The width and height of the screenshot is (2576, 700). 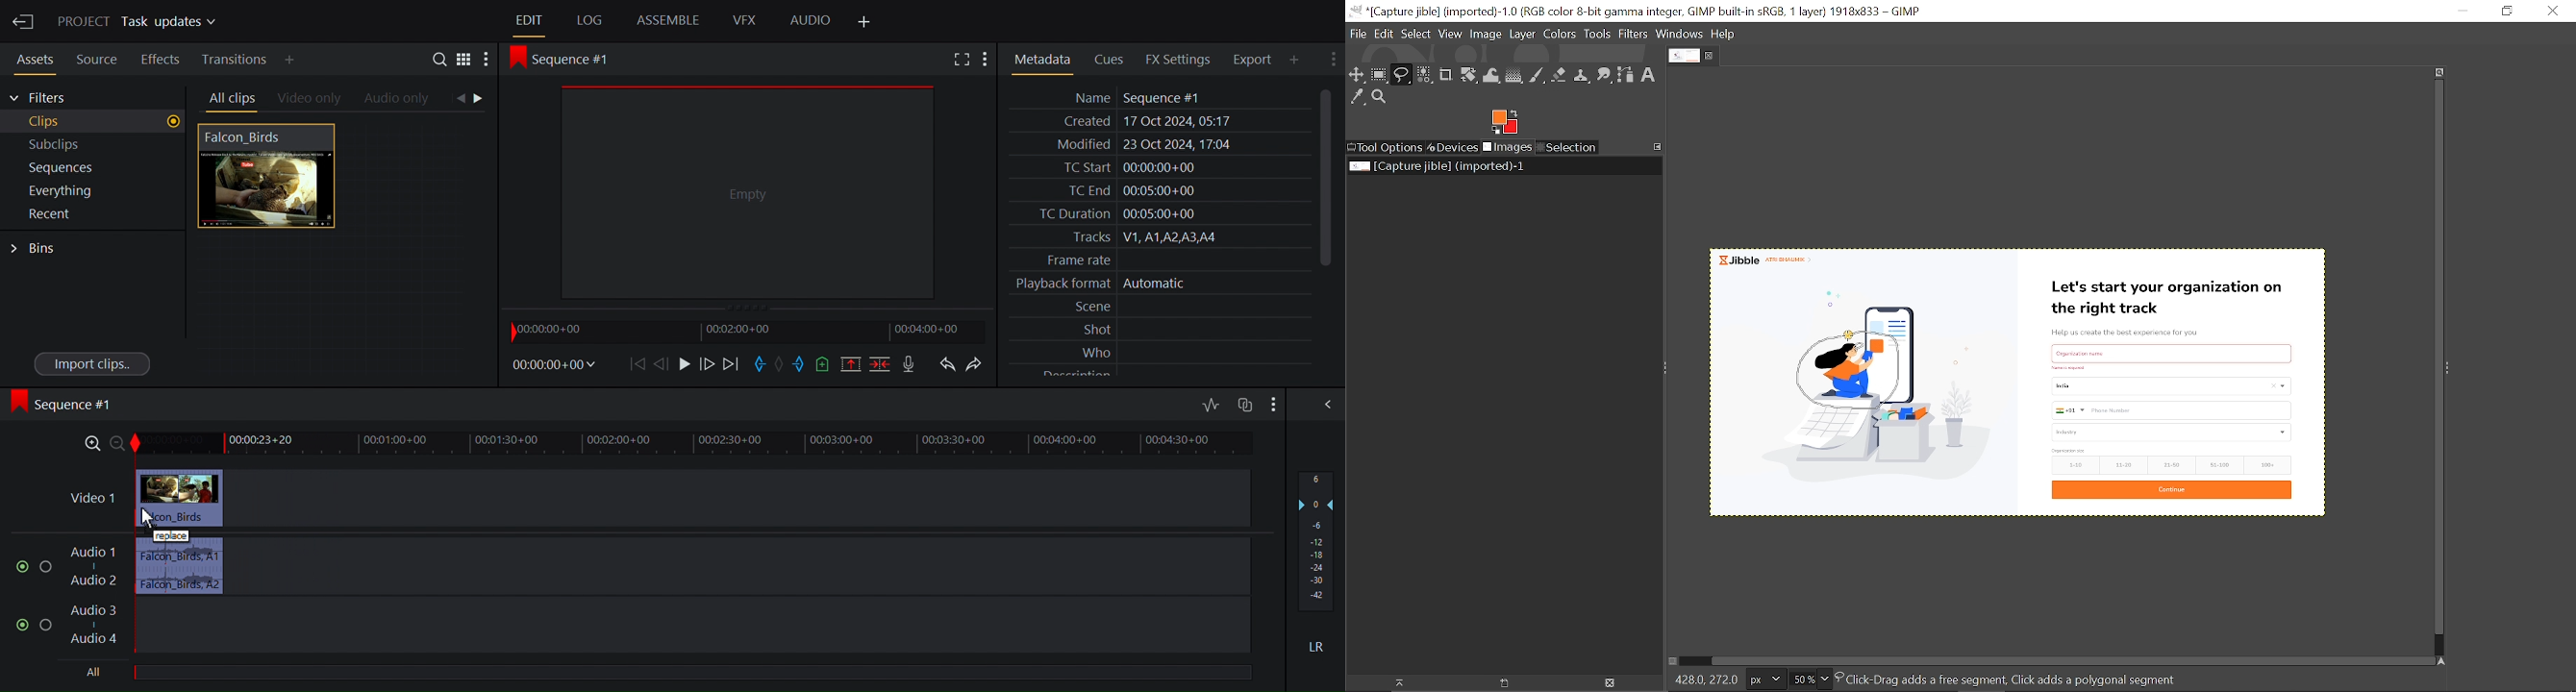 What do you see at coordinates (88, 445) in the screenshot?
I see `Zoom in` at bounding box center [88, 445].